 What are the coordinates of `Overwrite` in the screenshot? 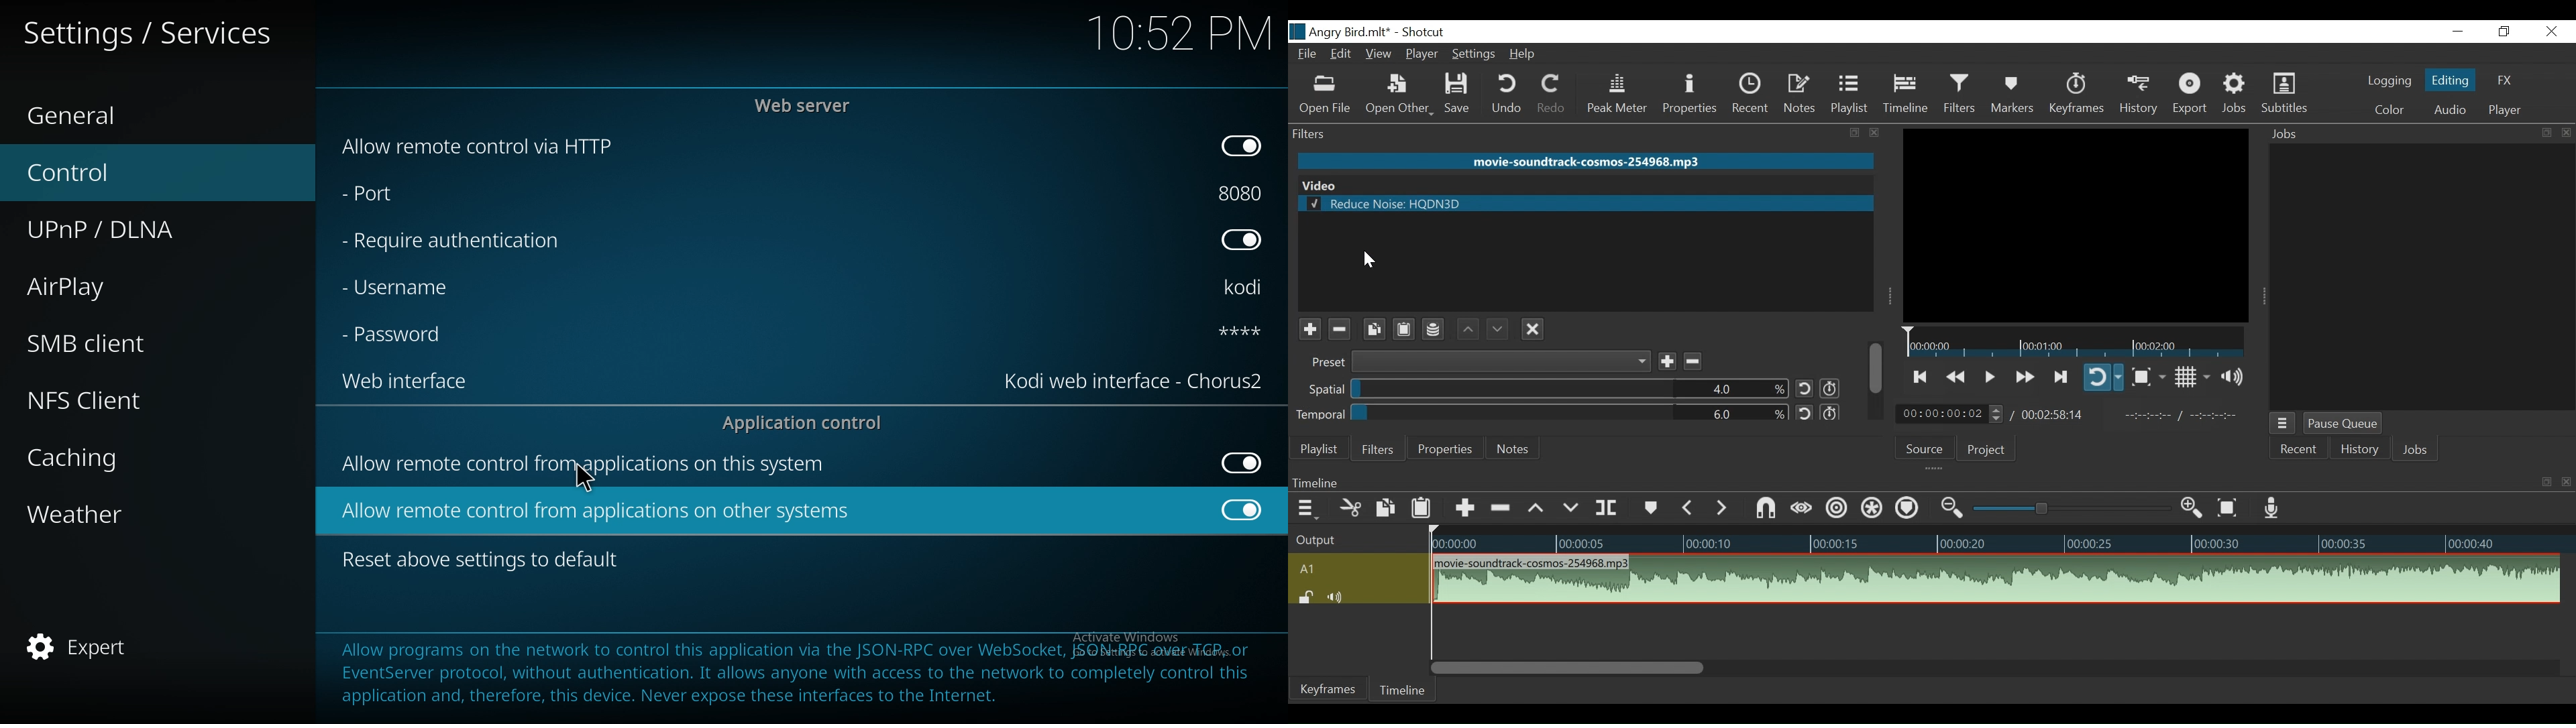 It's located at (1572, 507).